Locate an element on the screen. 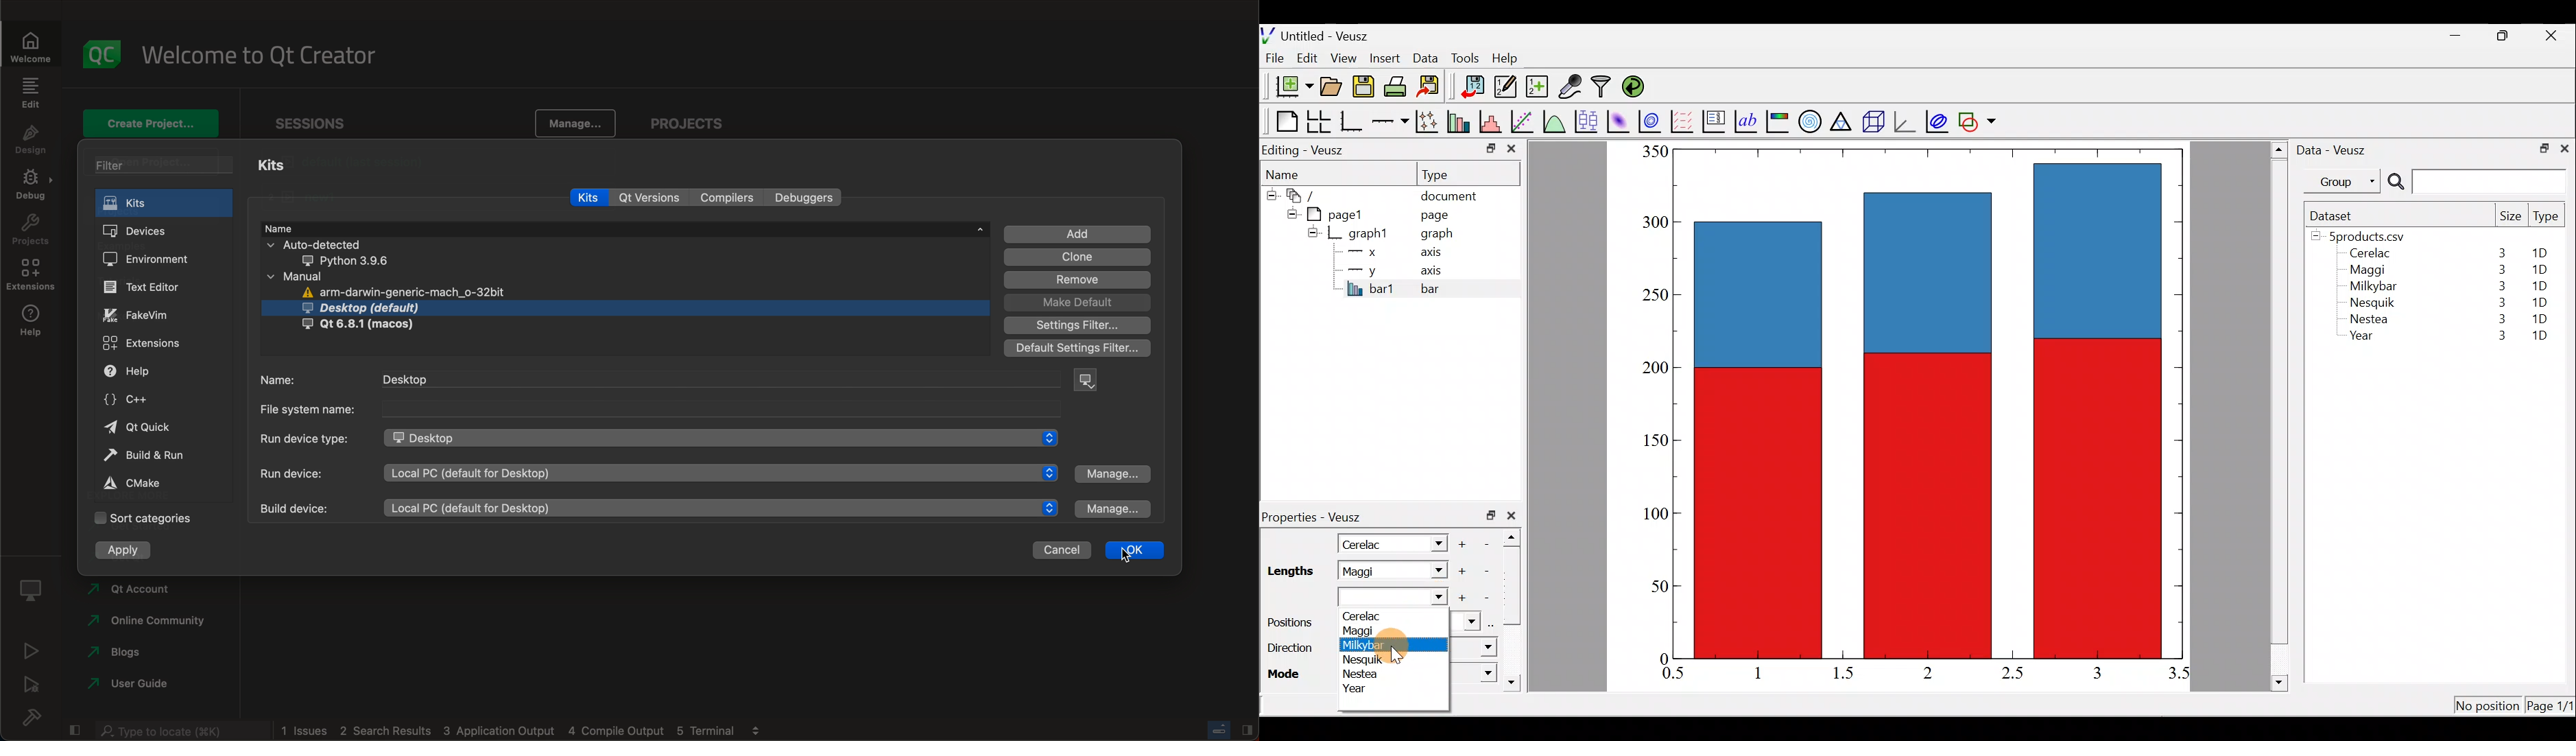 The image size is (2576, 756). 3d scene is located at coordinates (1872, 121).